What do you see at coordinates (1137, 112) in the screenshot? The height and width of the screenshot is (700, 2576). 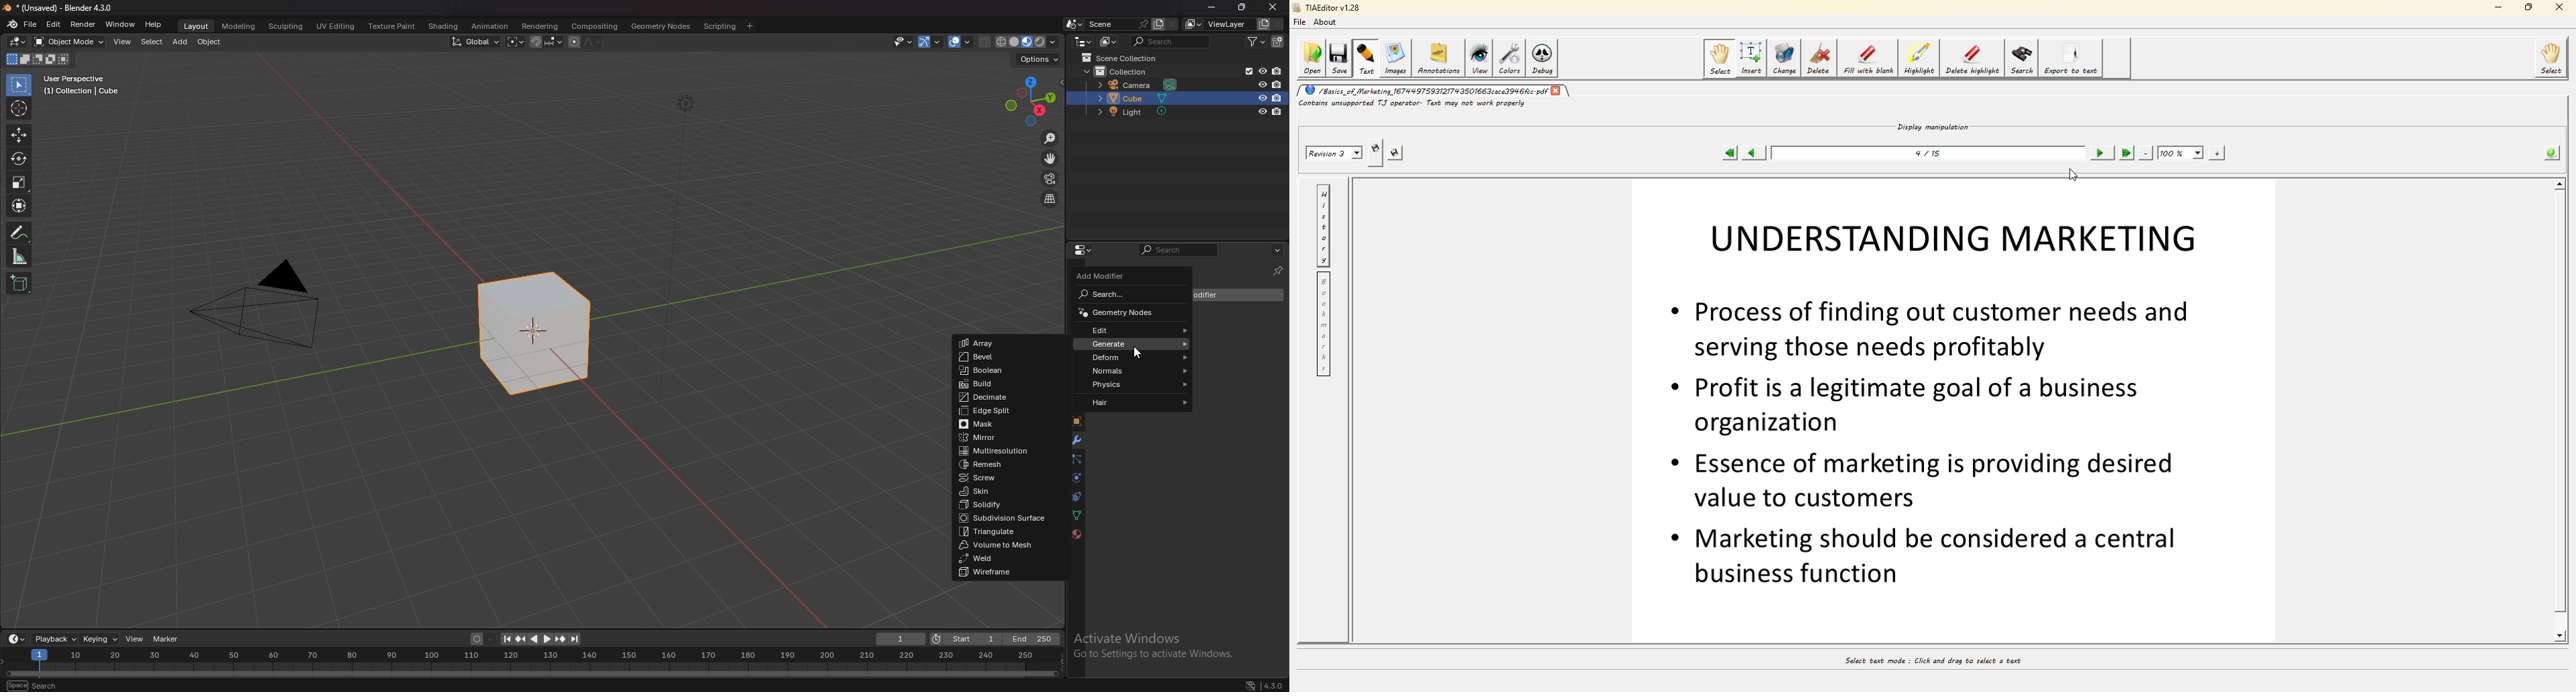 I see `light` at bounding box center [1137, 112].